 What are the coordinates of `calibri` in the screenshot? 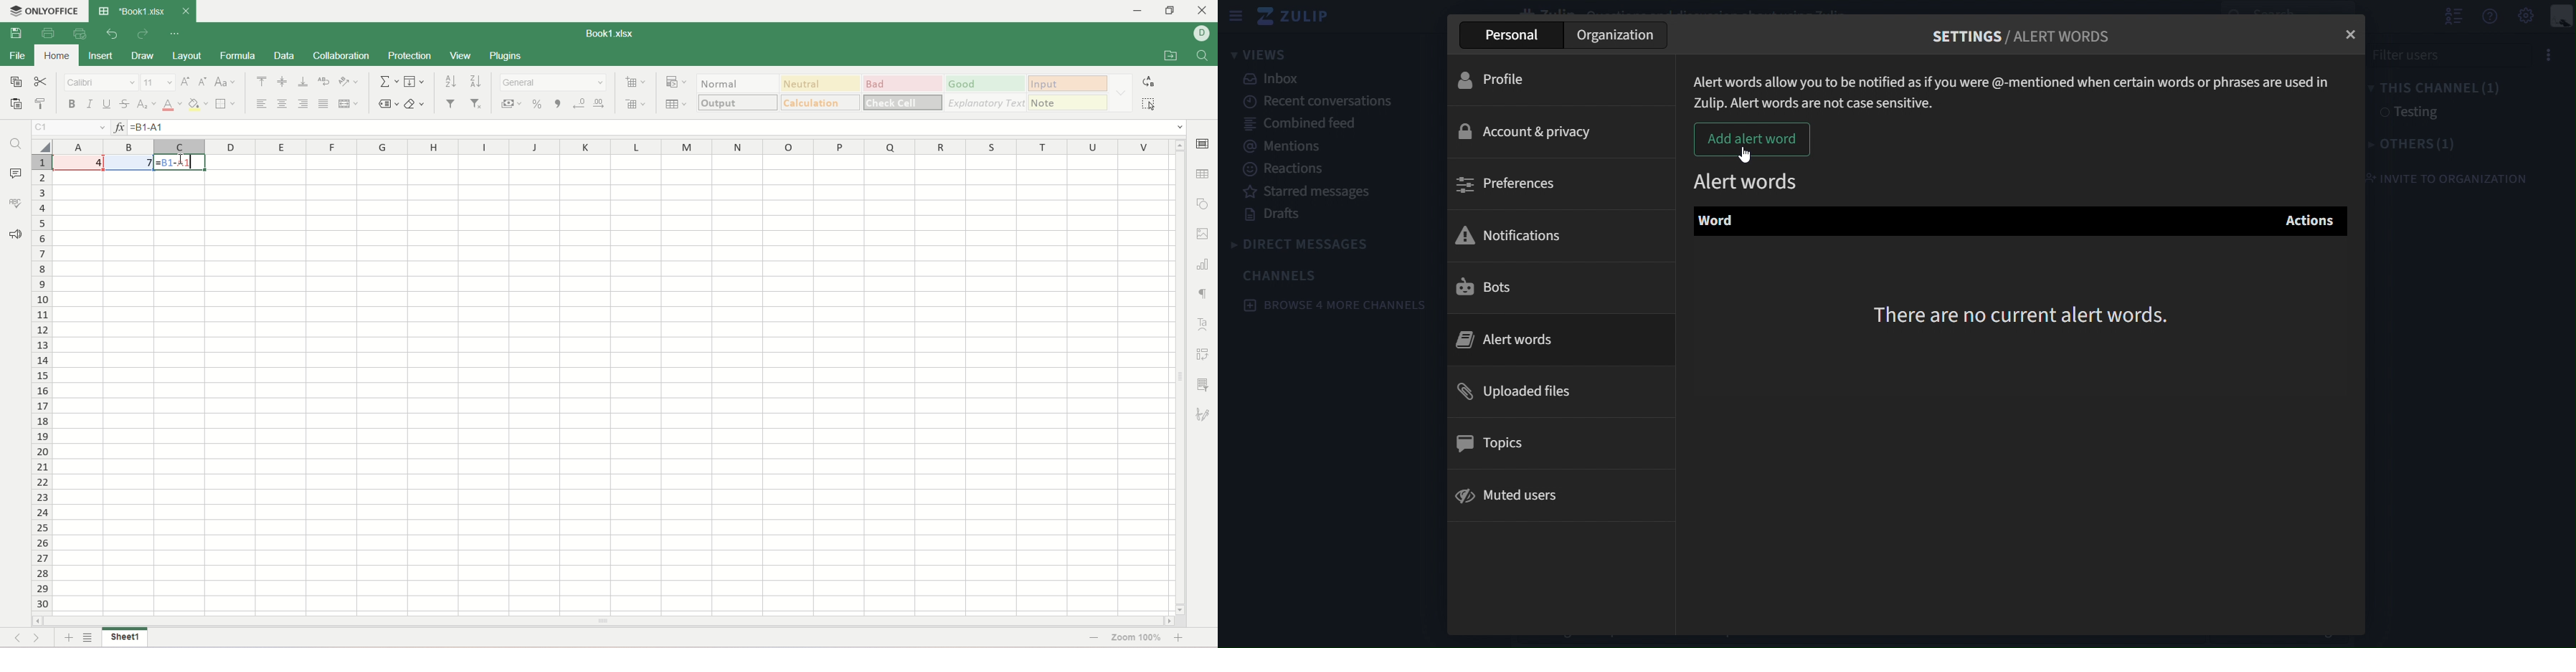 It's located at (101, 82).